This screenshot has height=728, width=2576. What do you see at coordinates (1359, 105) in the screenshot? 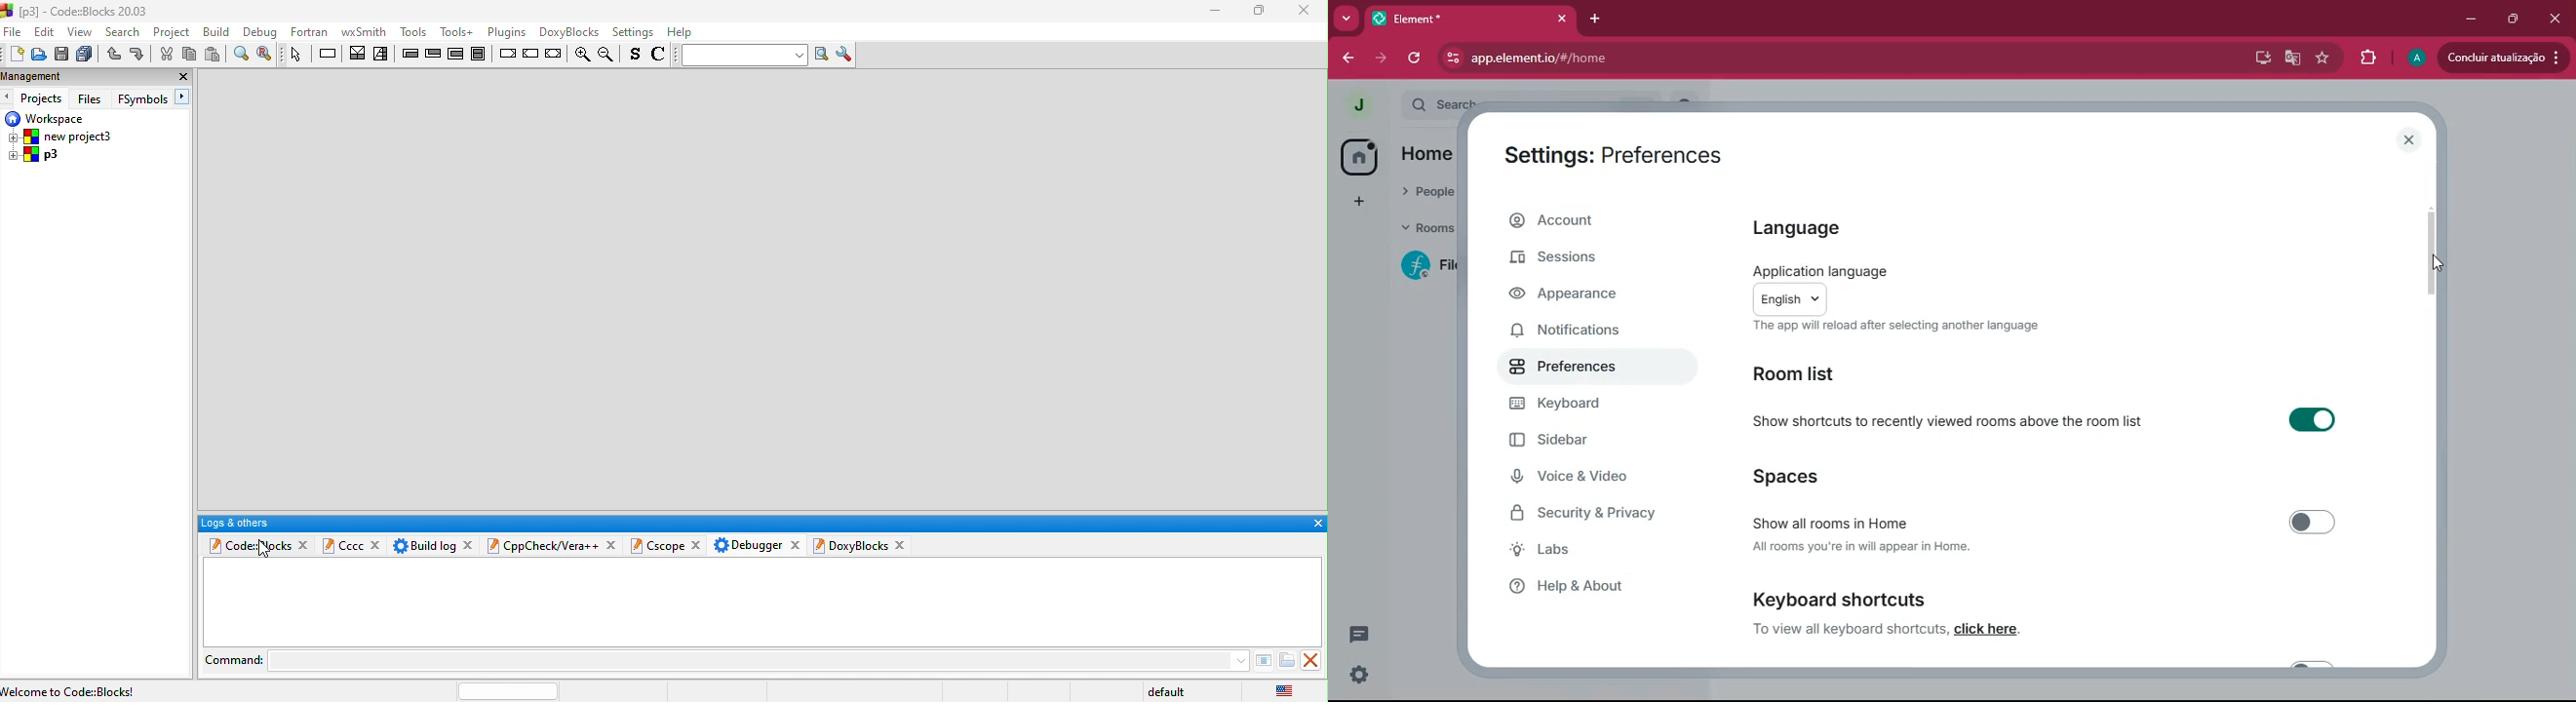
I see `profile` at bounding box center [1359, 105].